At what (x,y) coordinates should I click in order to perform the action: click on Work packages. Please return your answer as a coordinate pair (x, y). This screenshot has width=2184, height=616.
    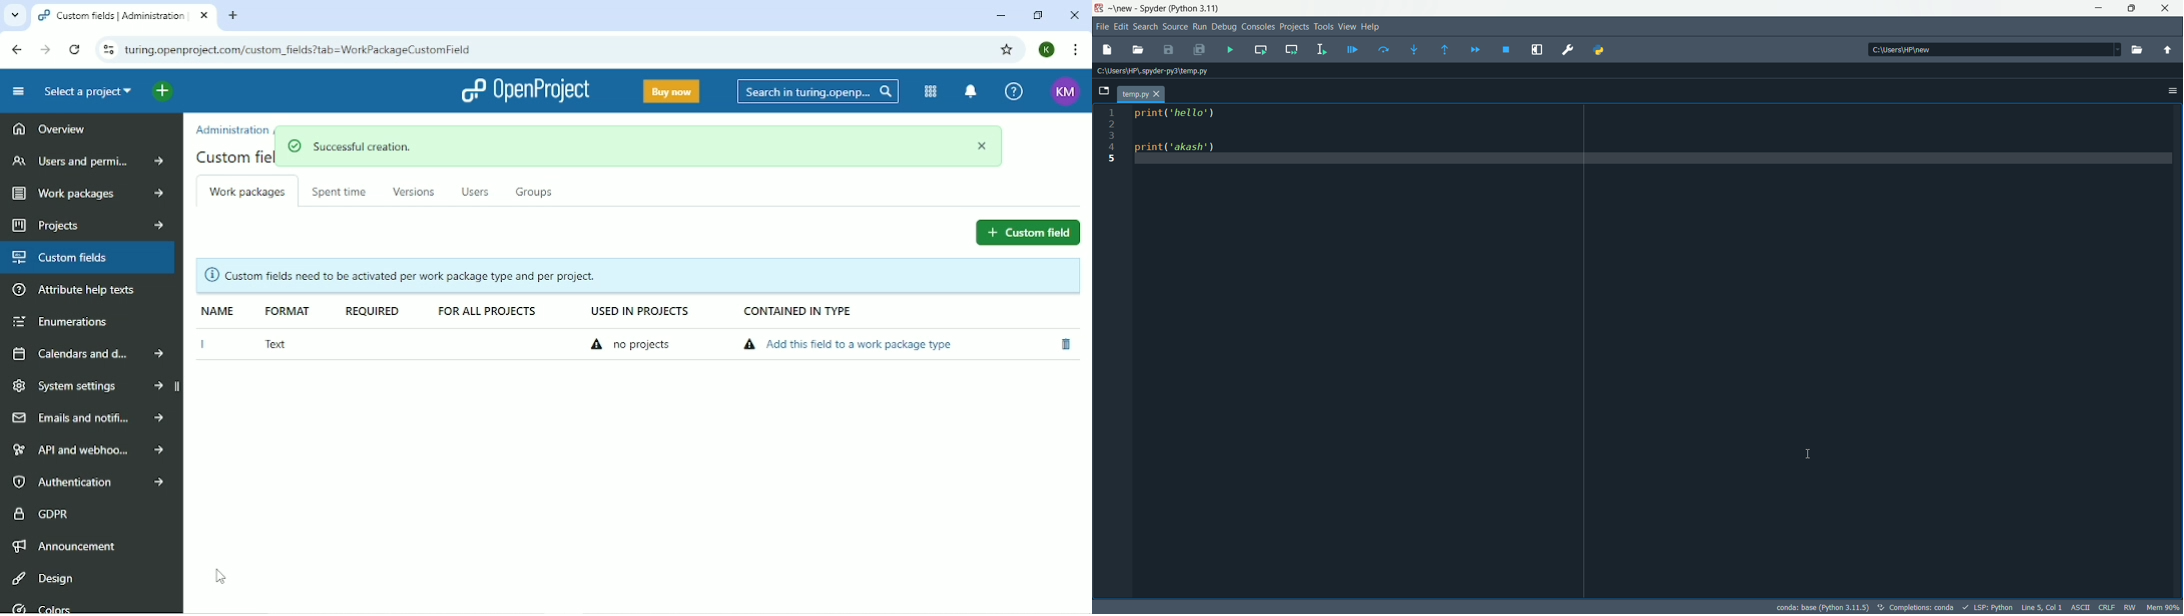
    Looking at the image, I should click on (85, 195).